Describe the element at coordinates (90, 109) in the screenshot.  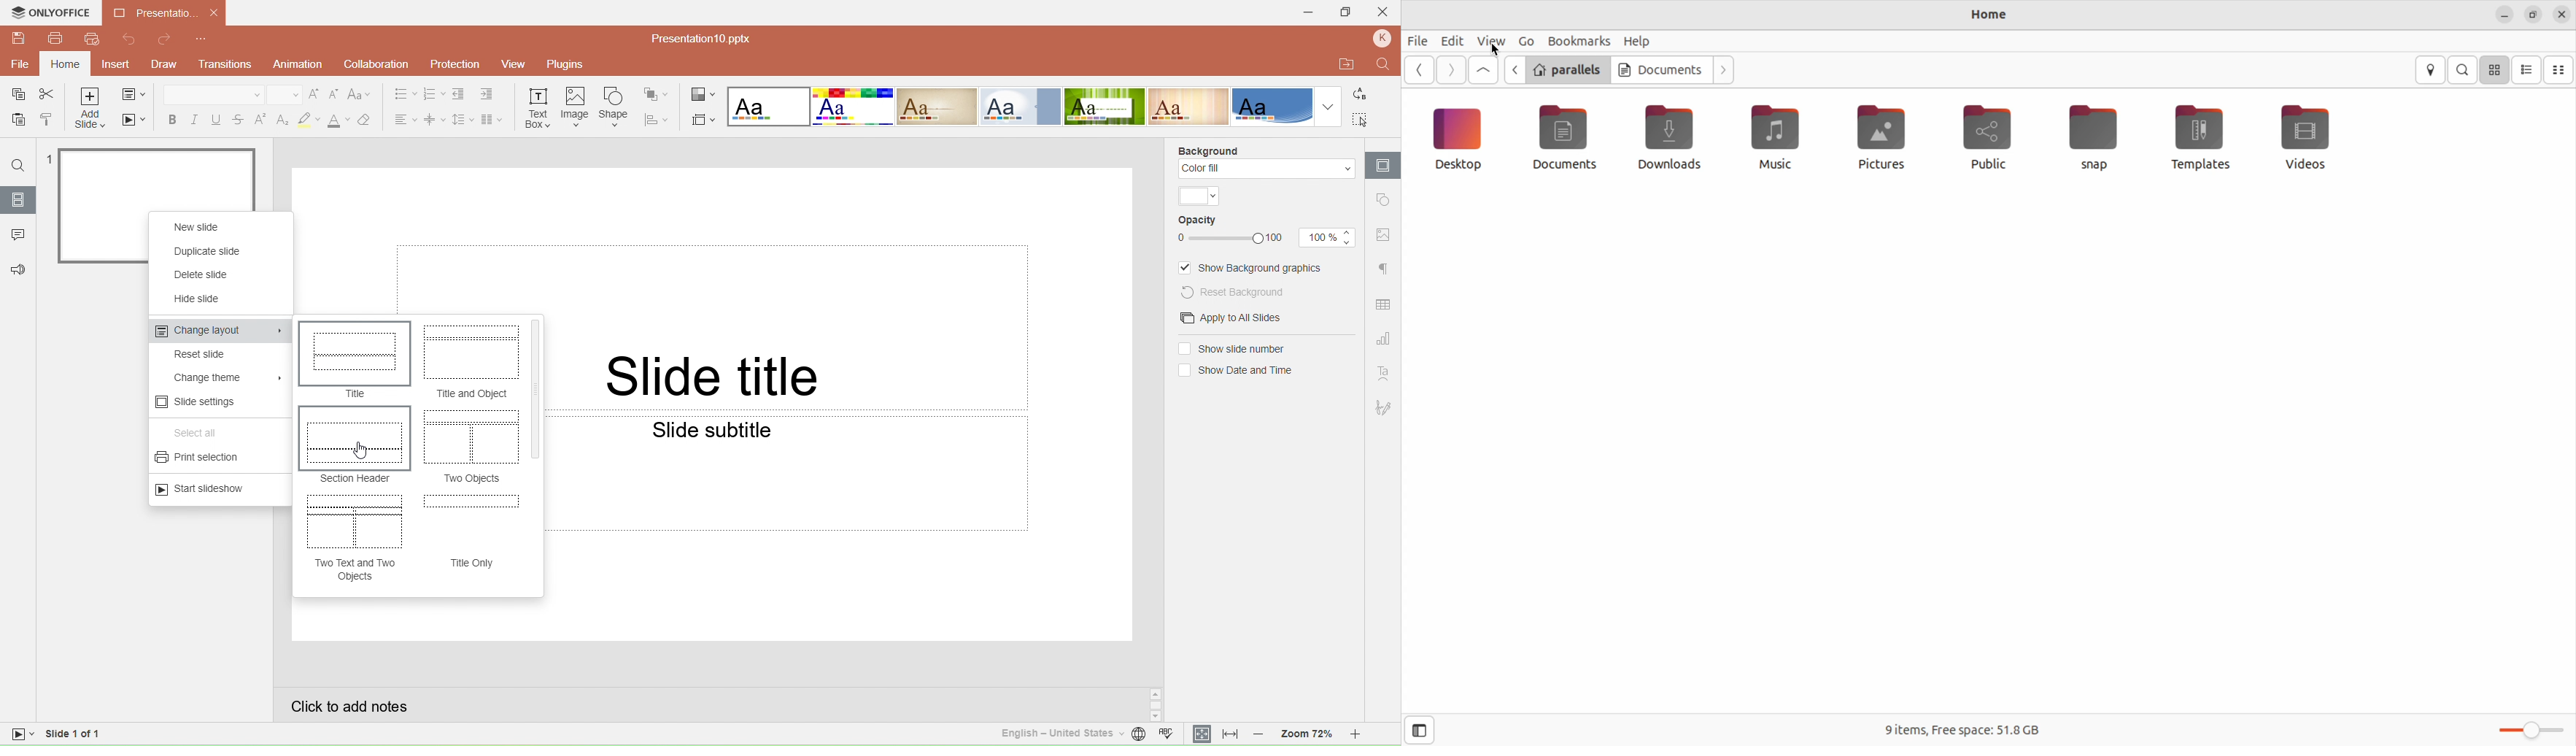
I see `Add slide` at that location.